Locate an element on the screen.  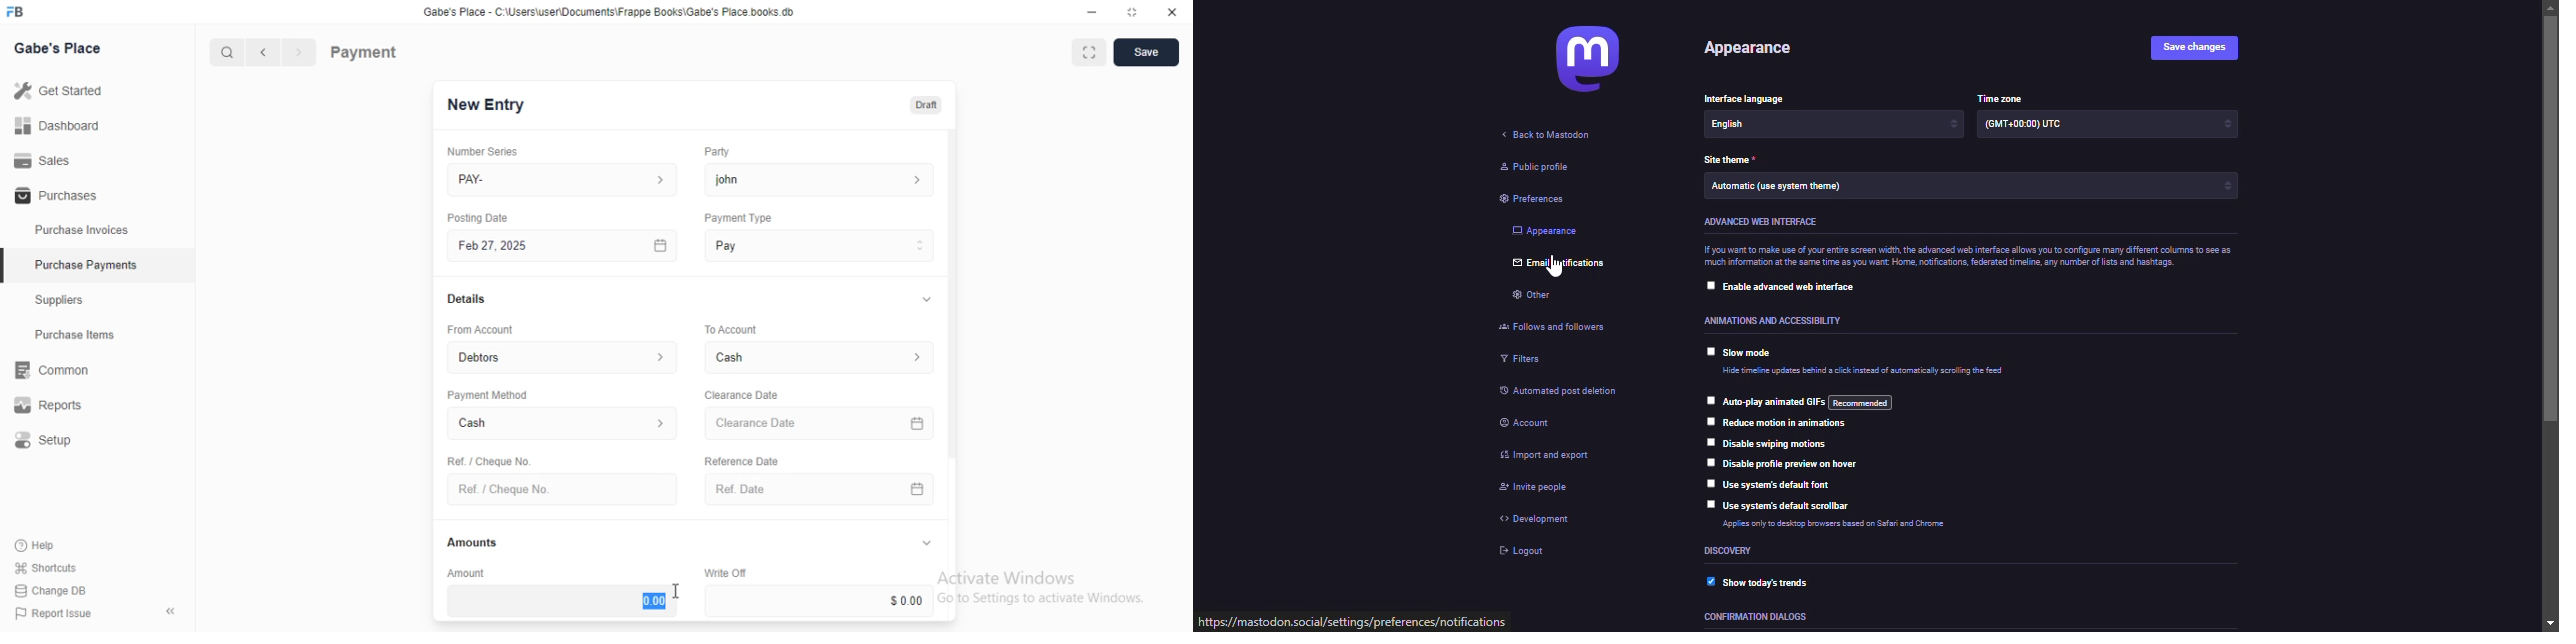
time zone is located at coordinates (2107, 124).